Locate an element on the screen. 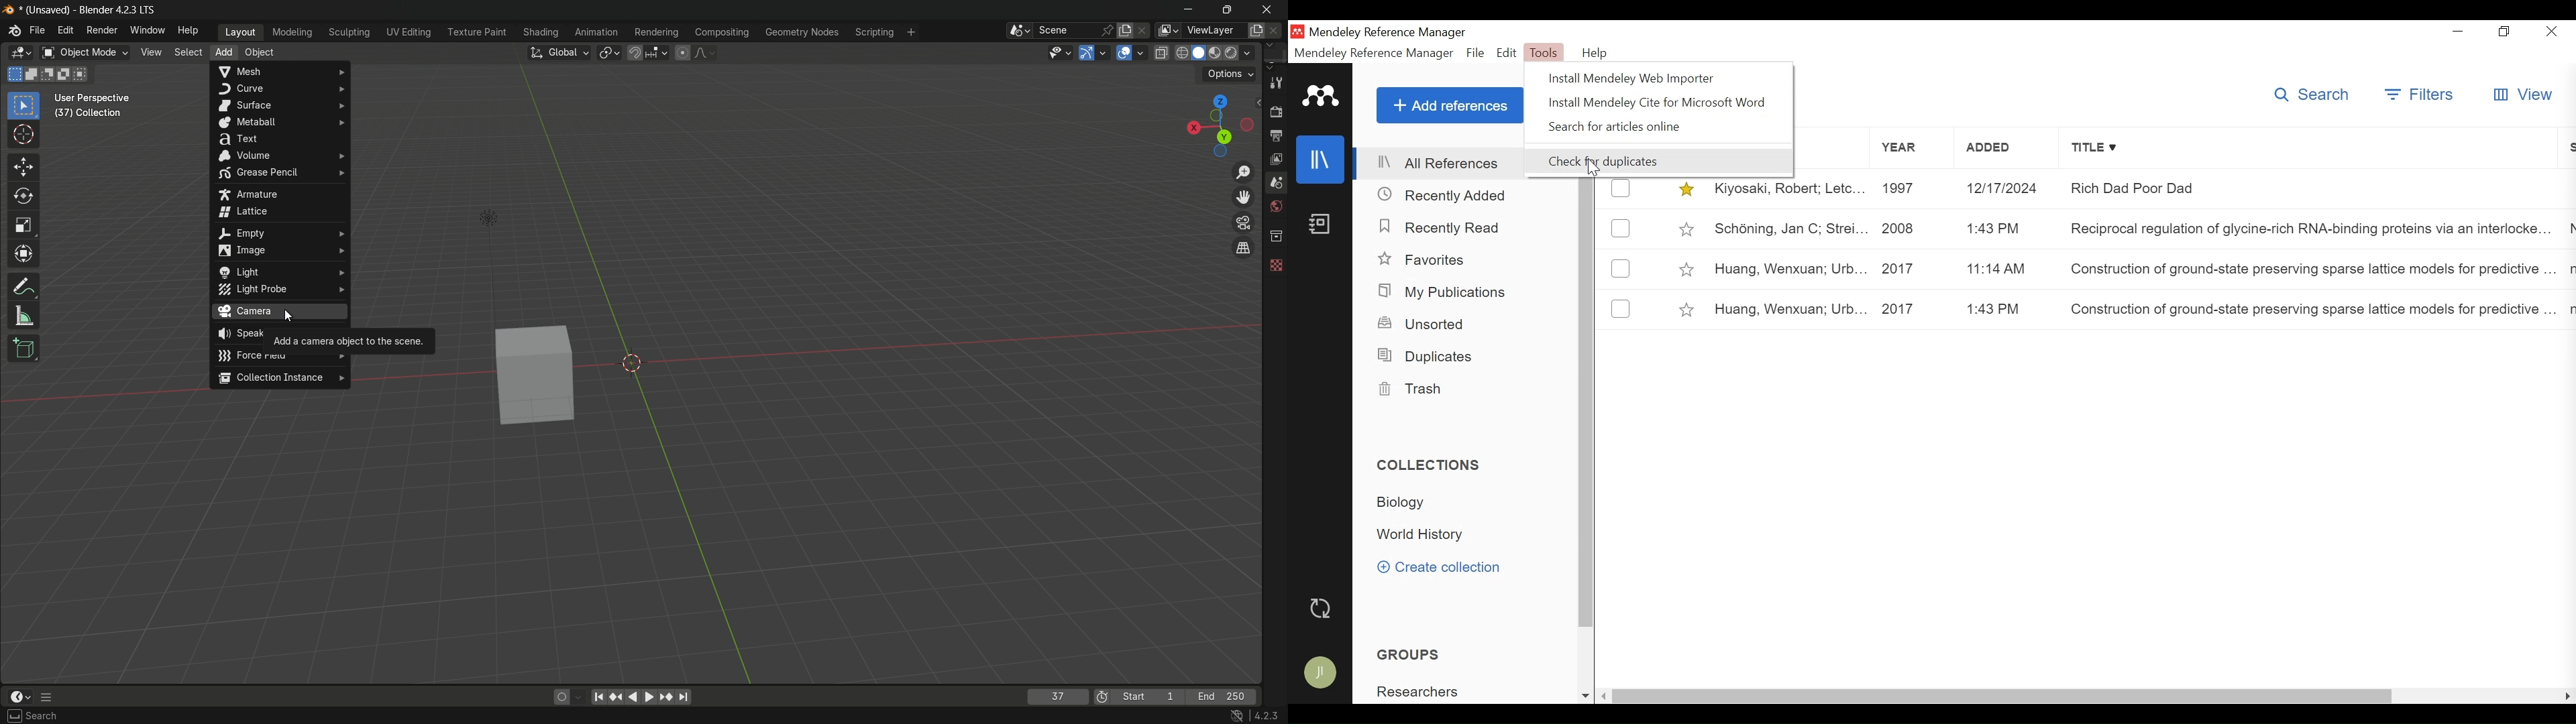 The image size is (2576, 728). View is located at coordinates (2522, 94).